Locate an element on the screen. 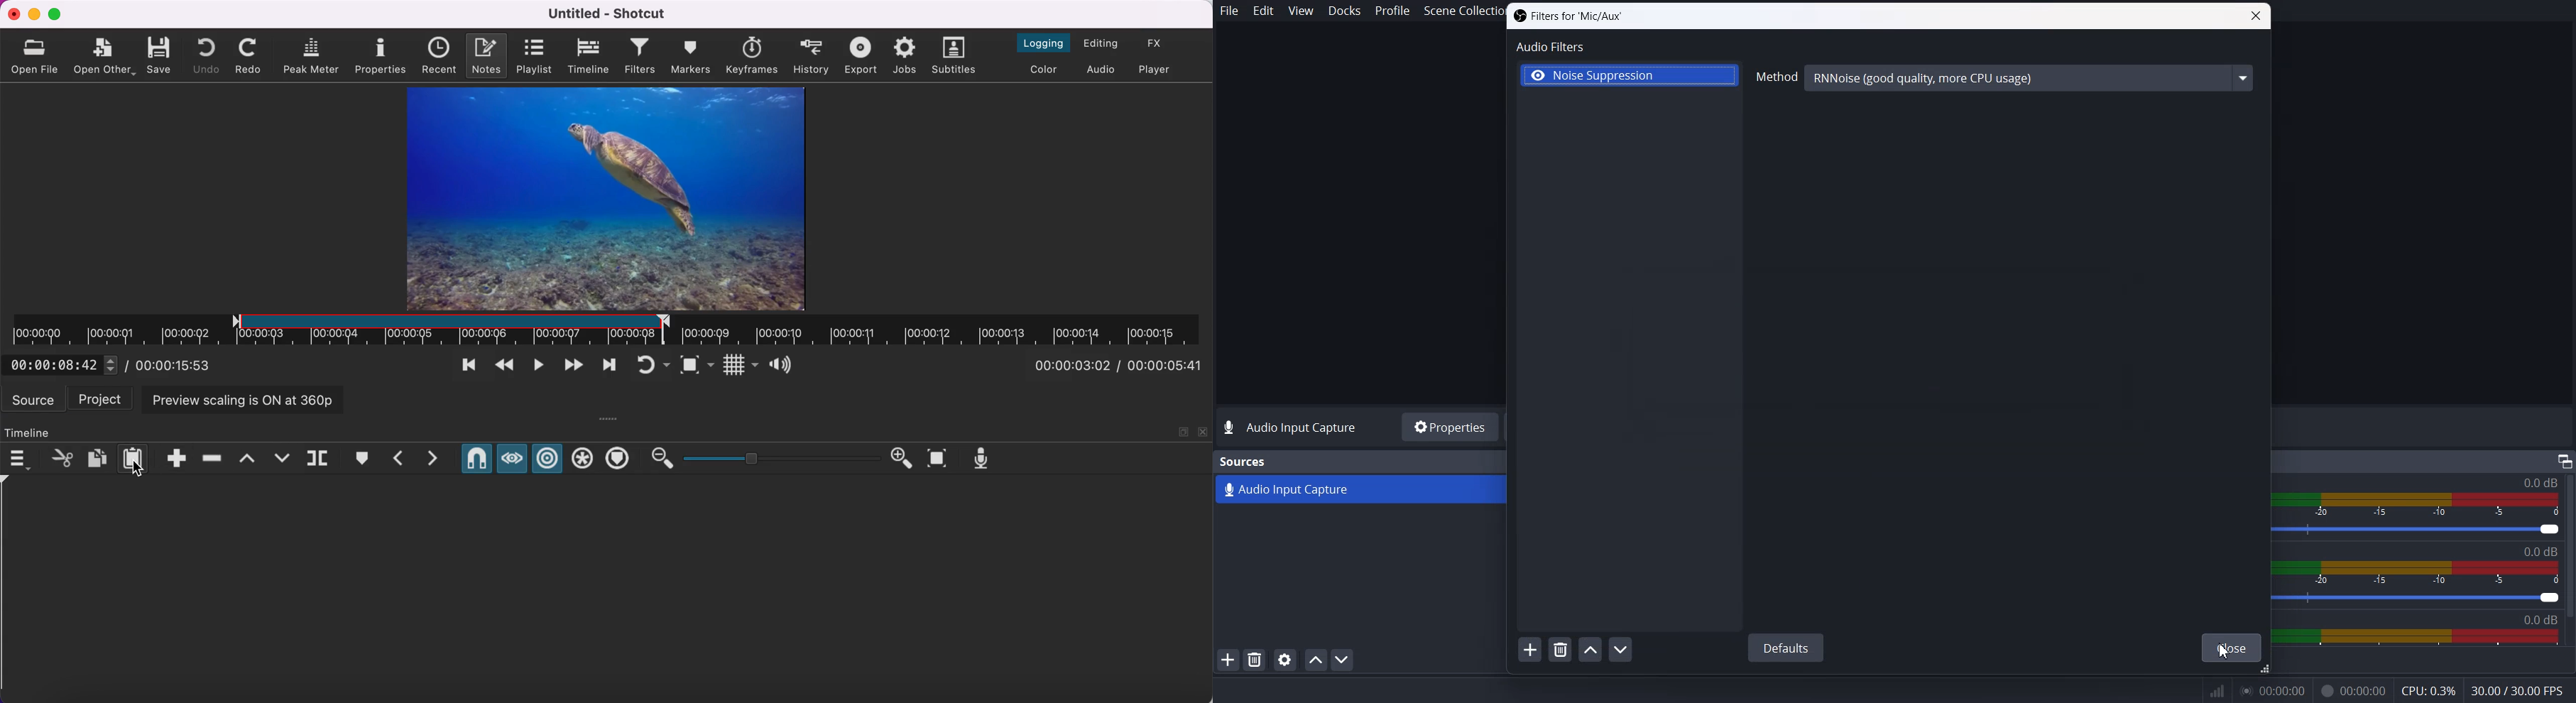 This screenshot has height=728, width=2576. Close is located at coordinates (2256, 16).